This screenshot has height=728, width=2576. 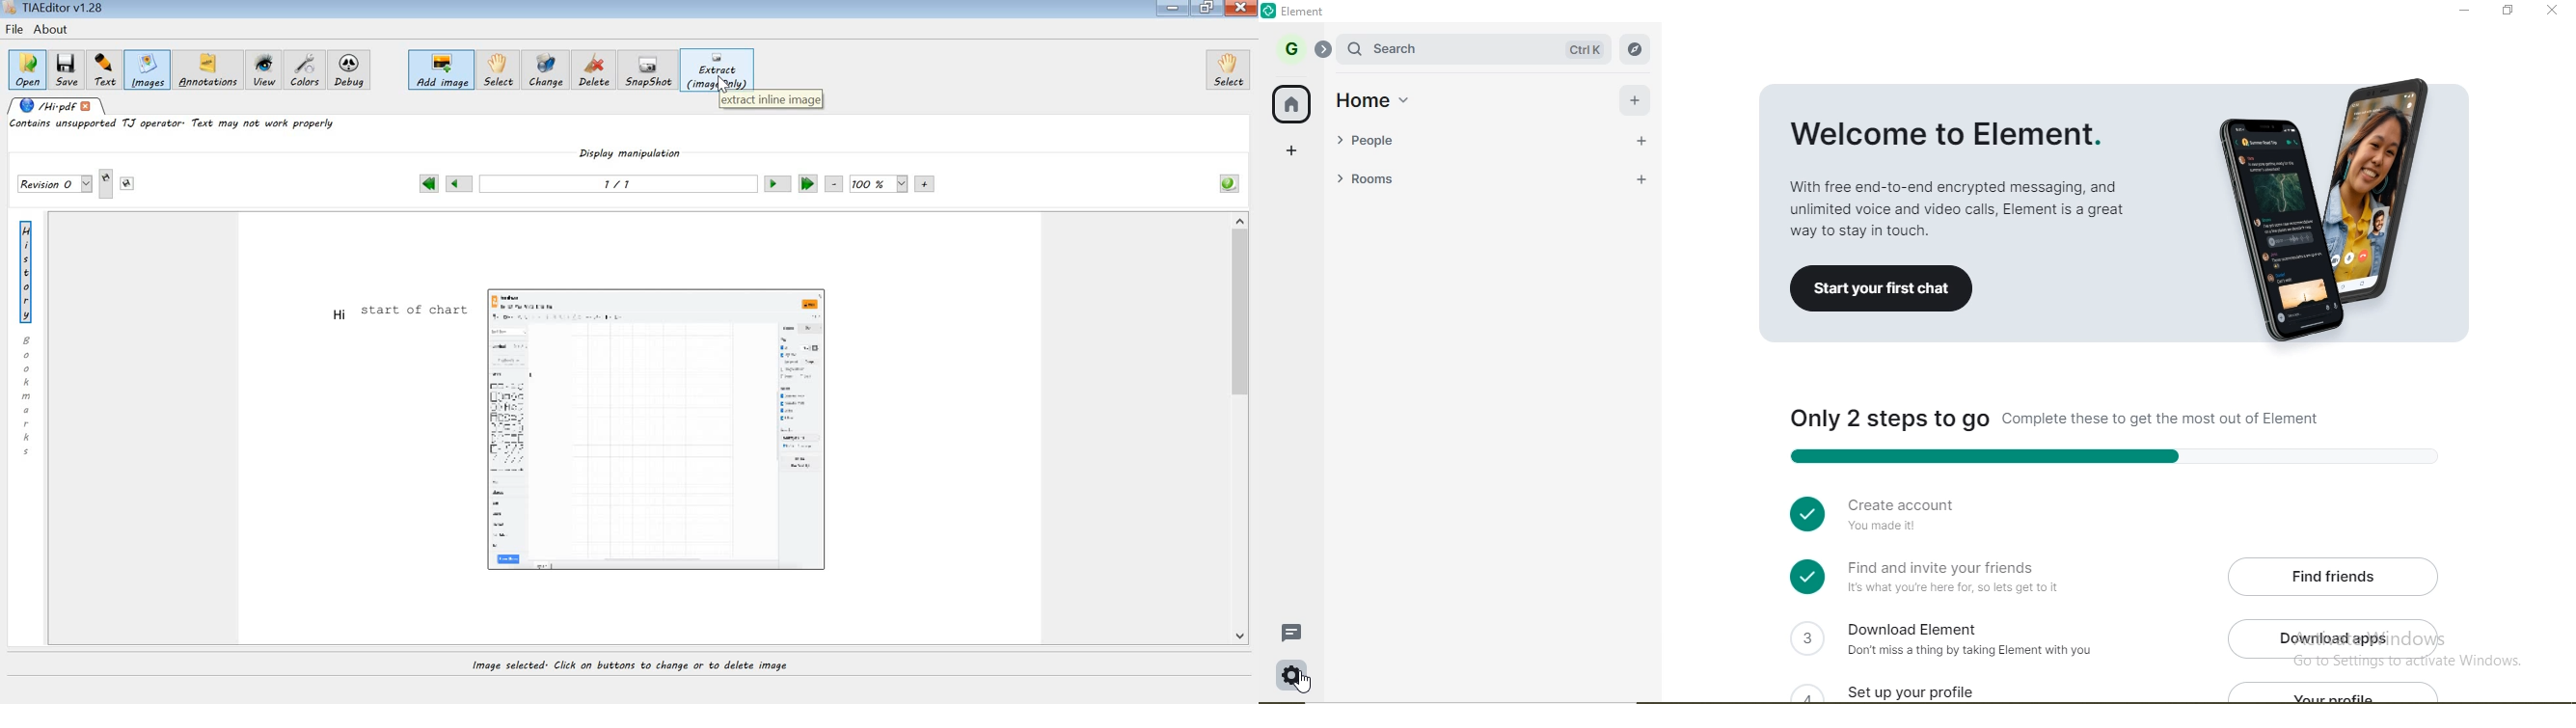 I want to click on People, so click(x=1417, y=139).